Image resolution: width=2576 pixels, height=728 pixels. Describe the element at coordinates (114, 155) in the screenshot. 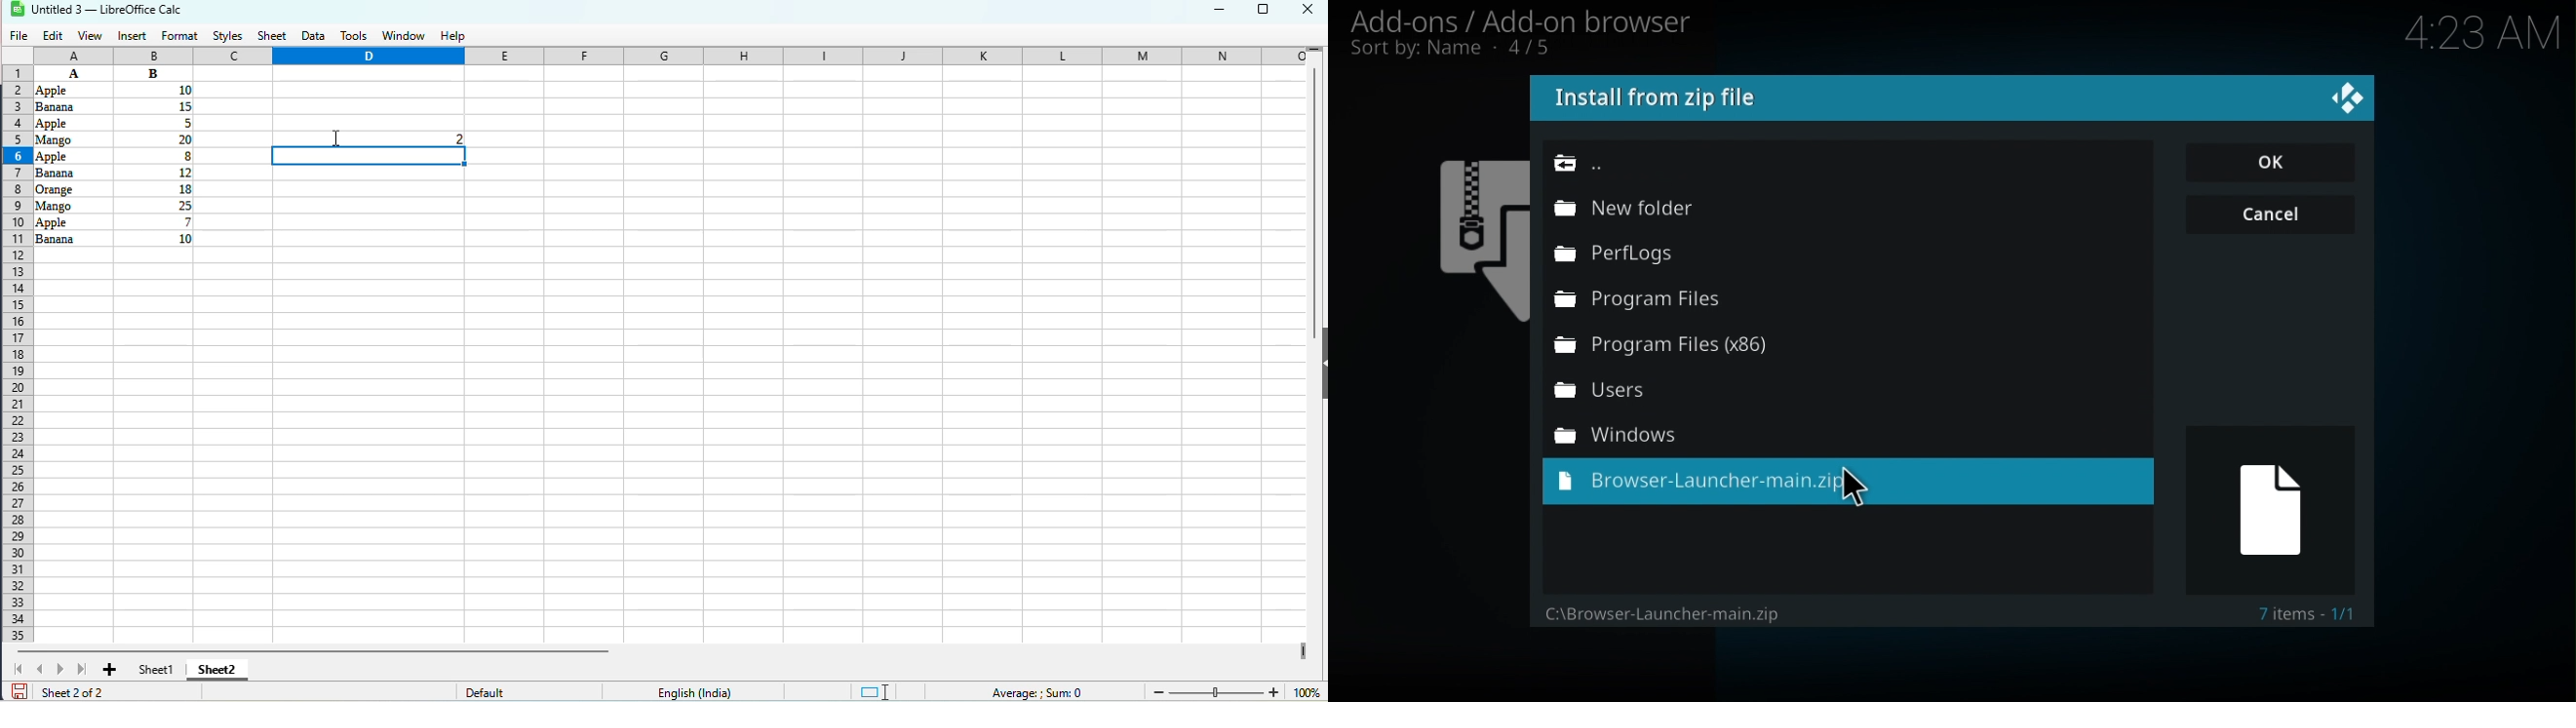

I see `data` at that location.